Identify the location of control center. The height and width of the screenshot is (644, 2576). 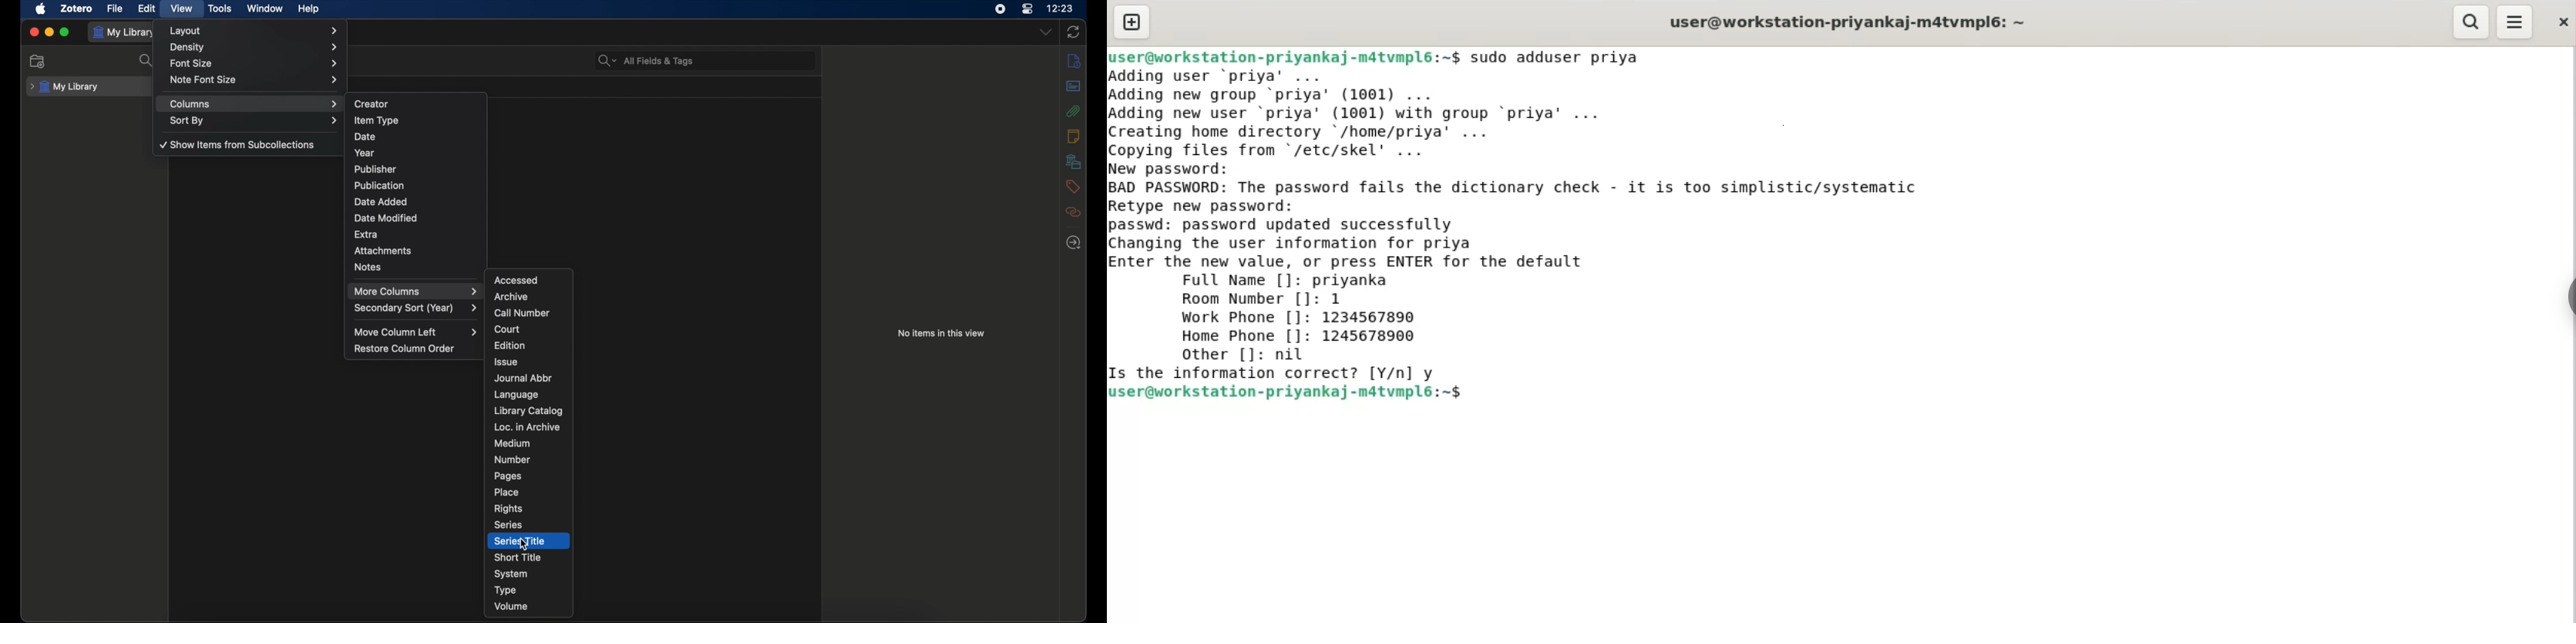
(1027, 9).